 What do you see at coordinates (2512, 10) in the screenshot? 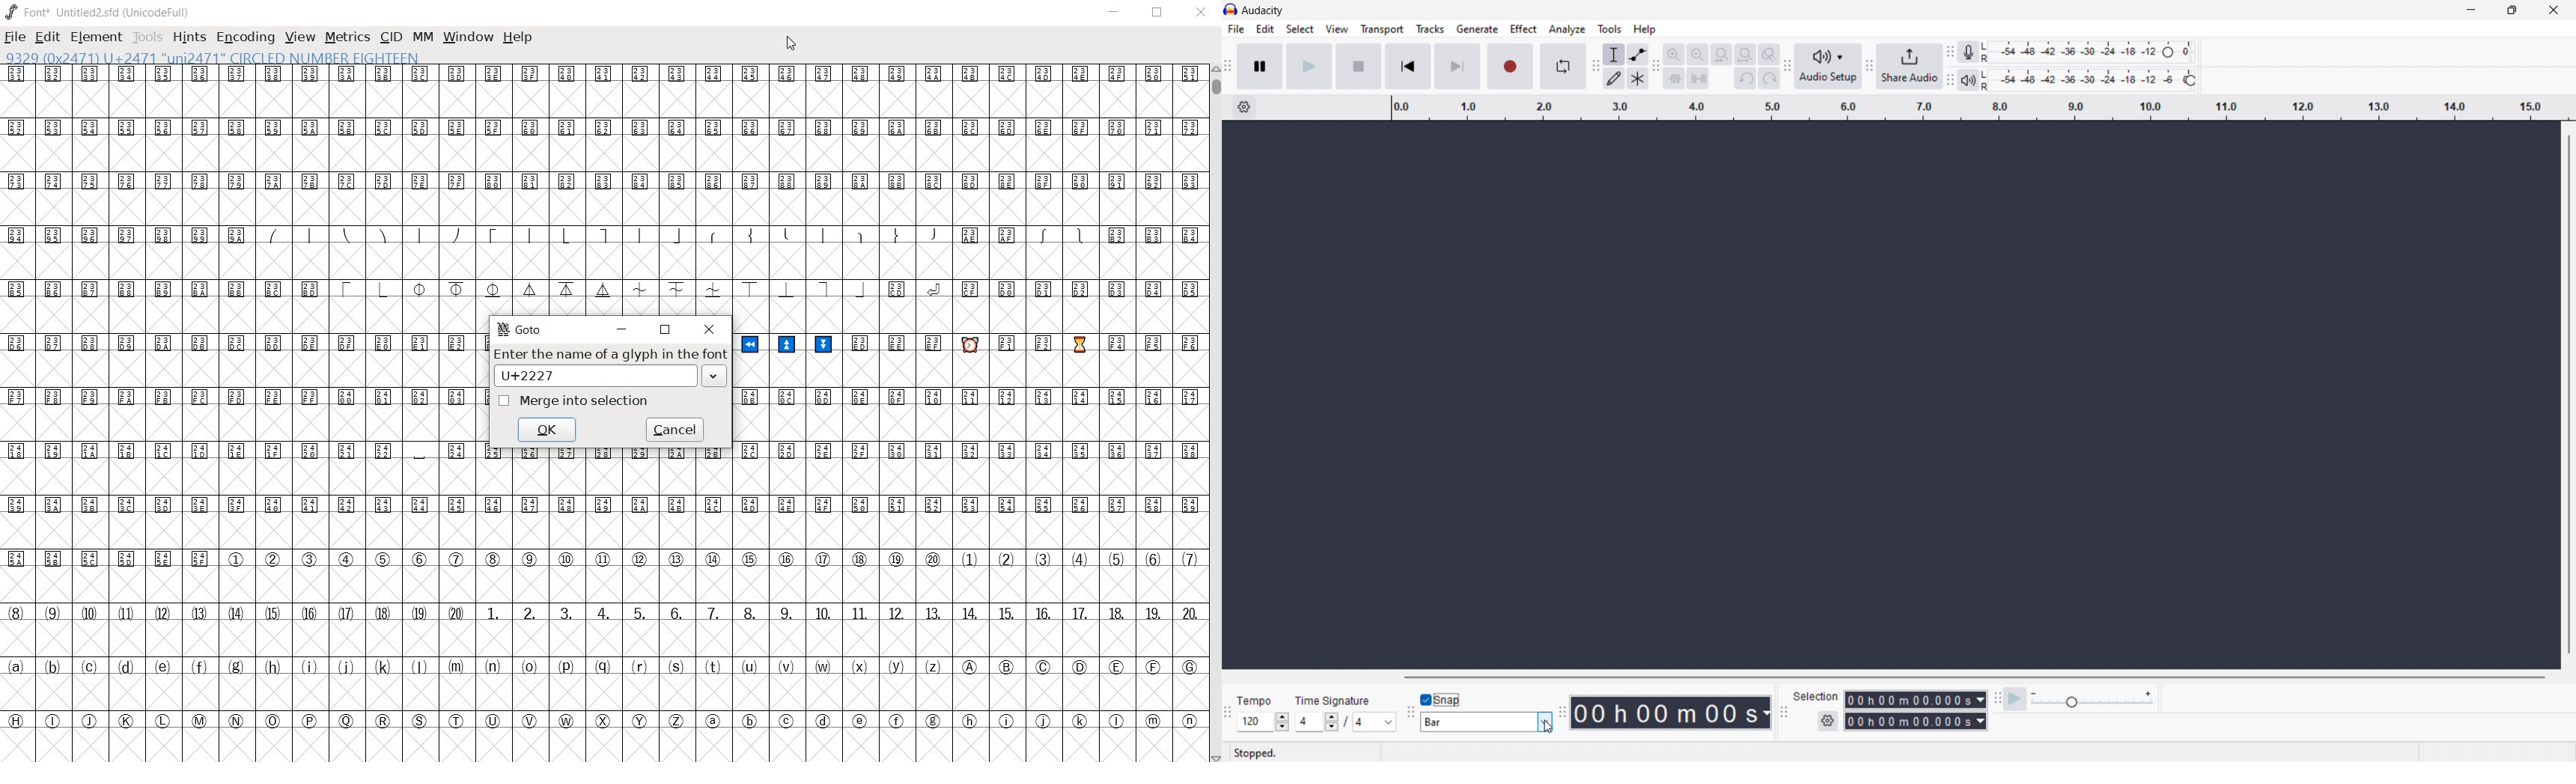
I see `Minimize/Restore` at bounding box center [2512, 10].